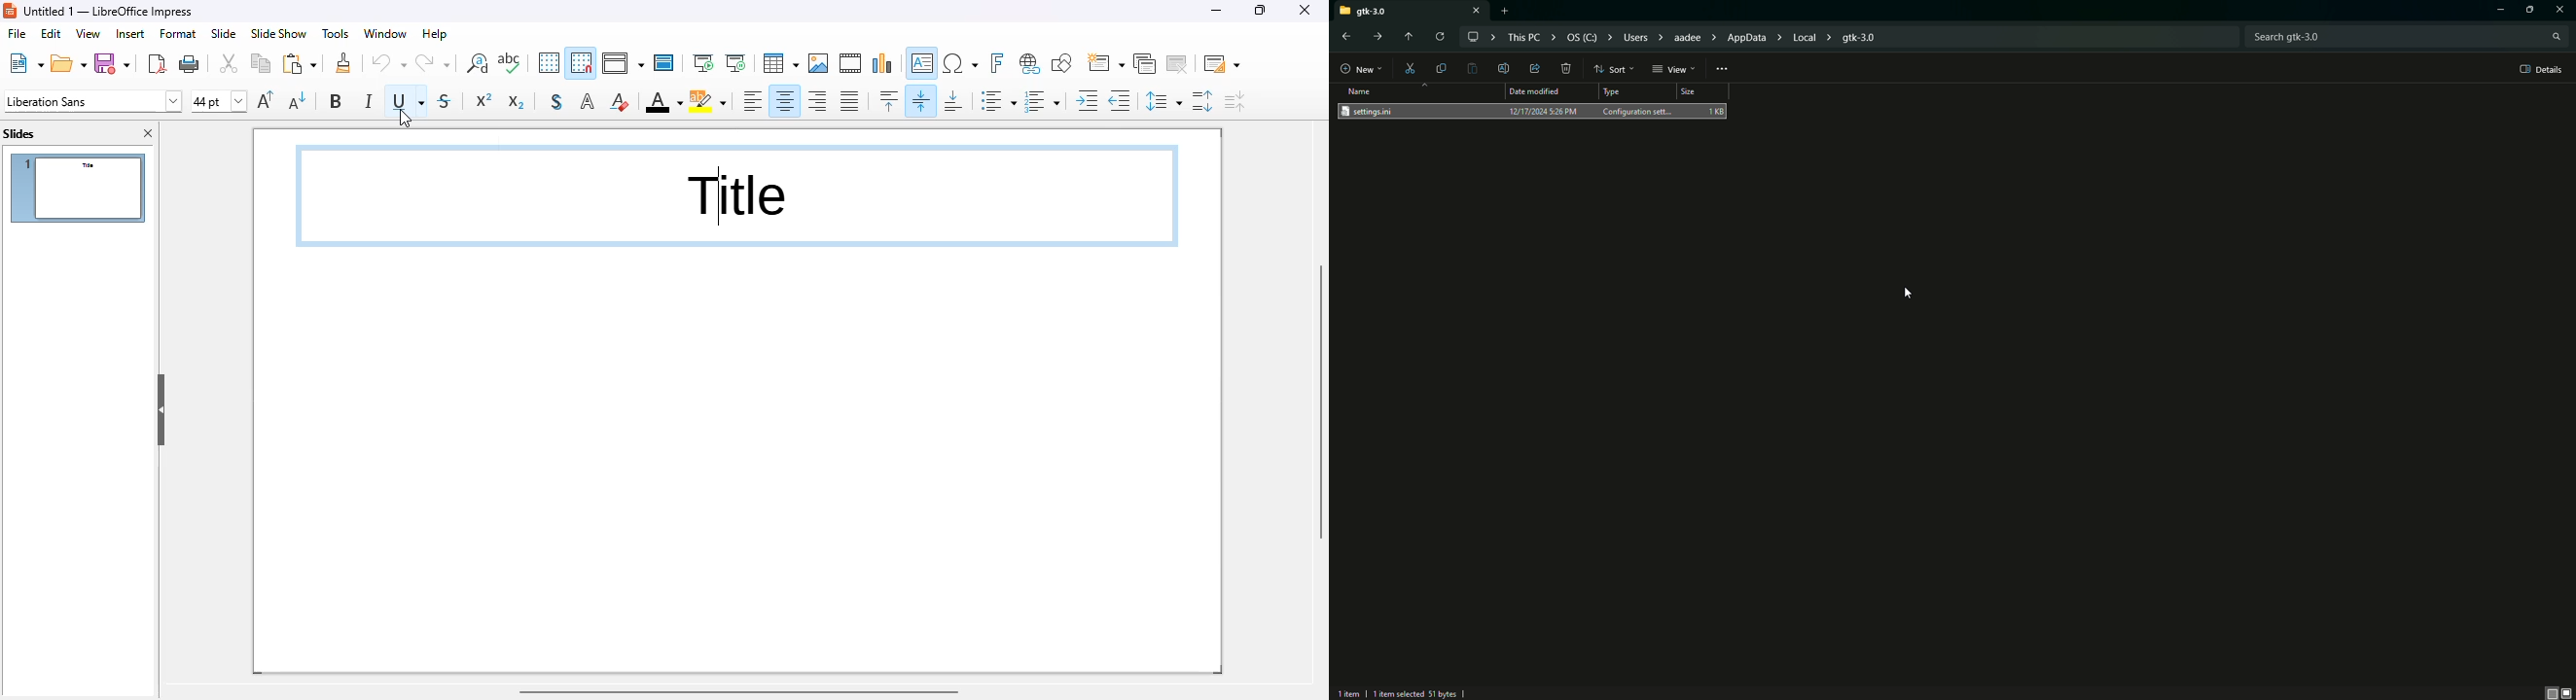 This screenshot has width=2576, height=700. What do you see at coordinates (109, 12) in the screenshot?
I see `title` at bounding box center [109, 12].